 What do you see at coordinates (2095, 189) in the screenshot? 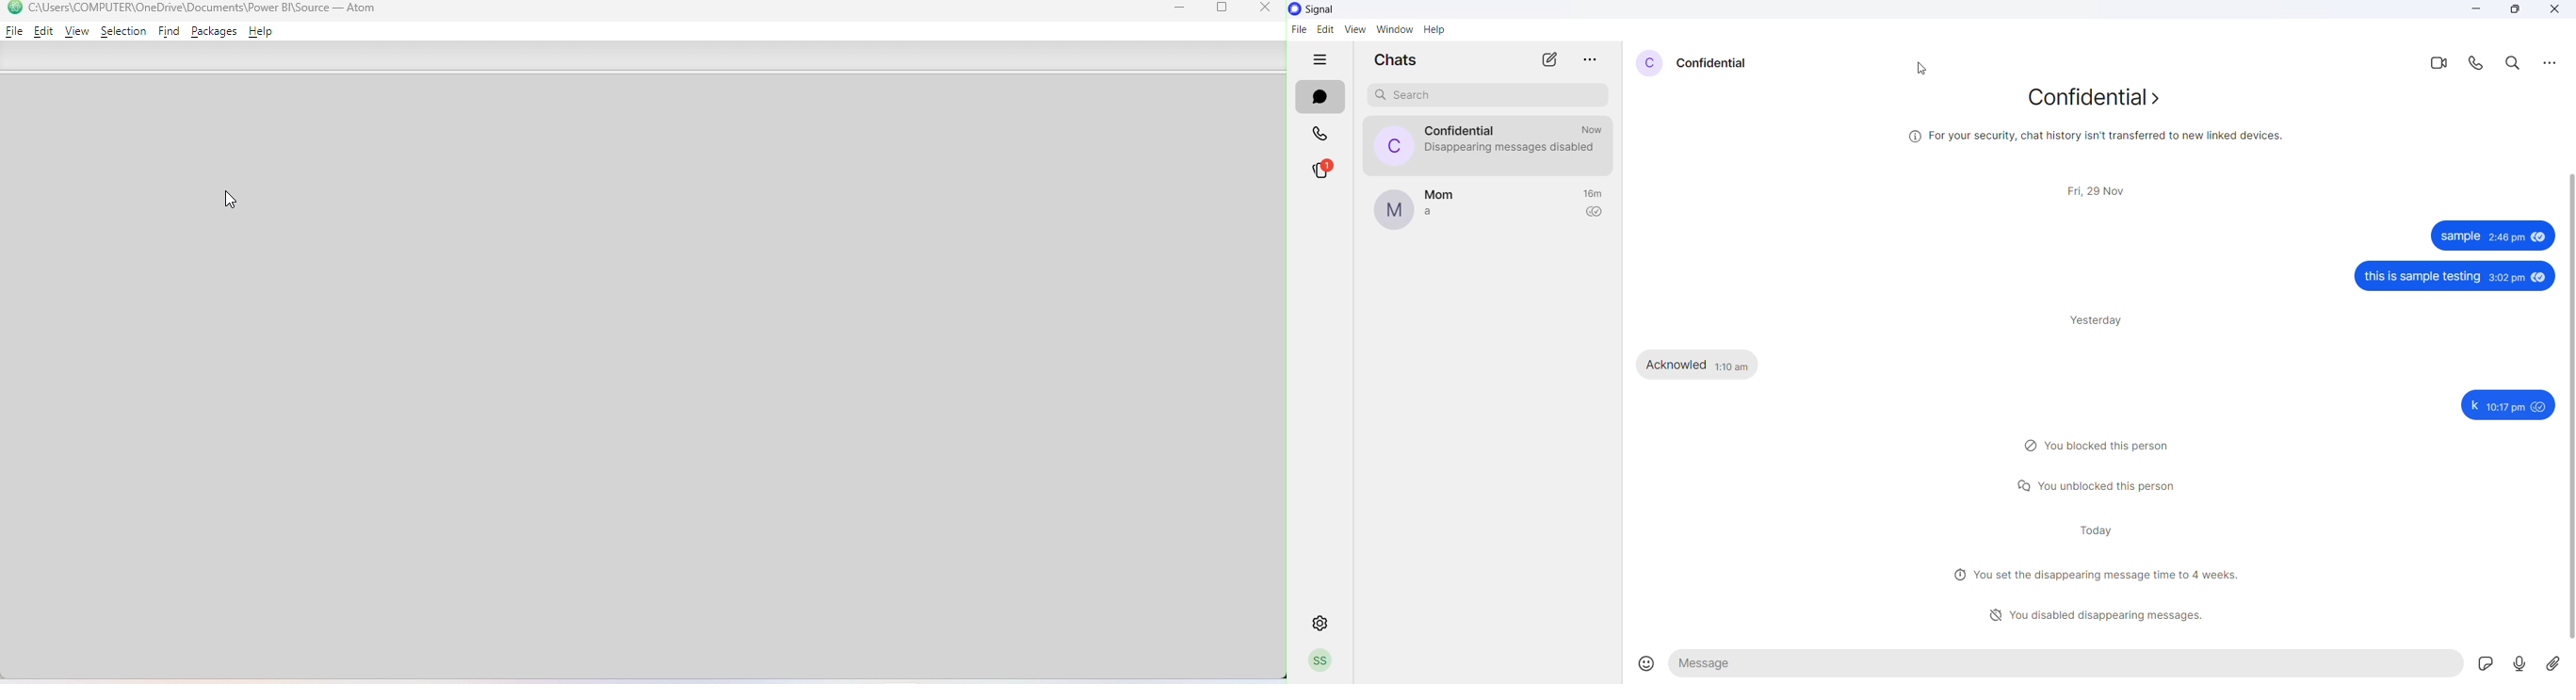
I see `` at bounding box center [2095, 189].